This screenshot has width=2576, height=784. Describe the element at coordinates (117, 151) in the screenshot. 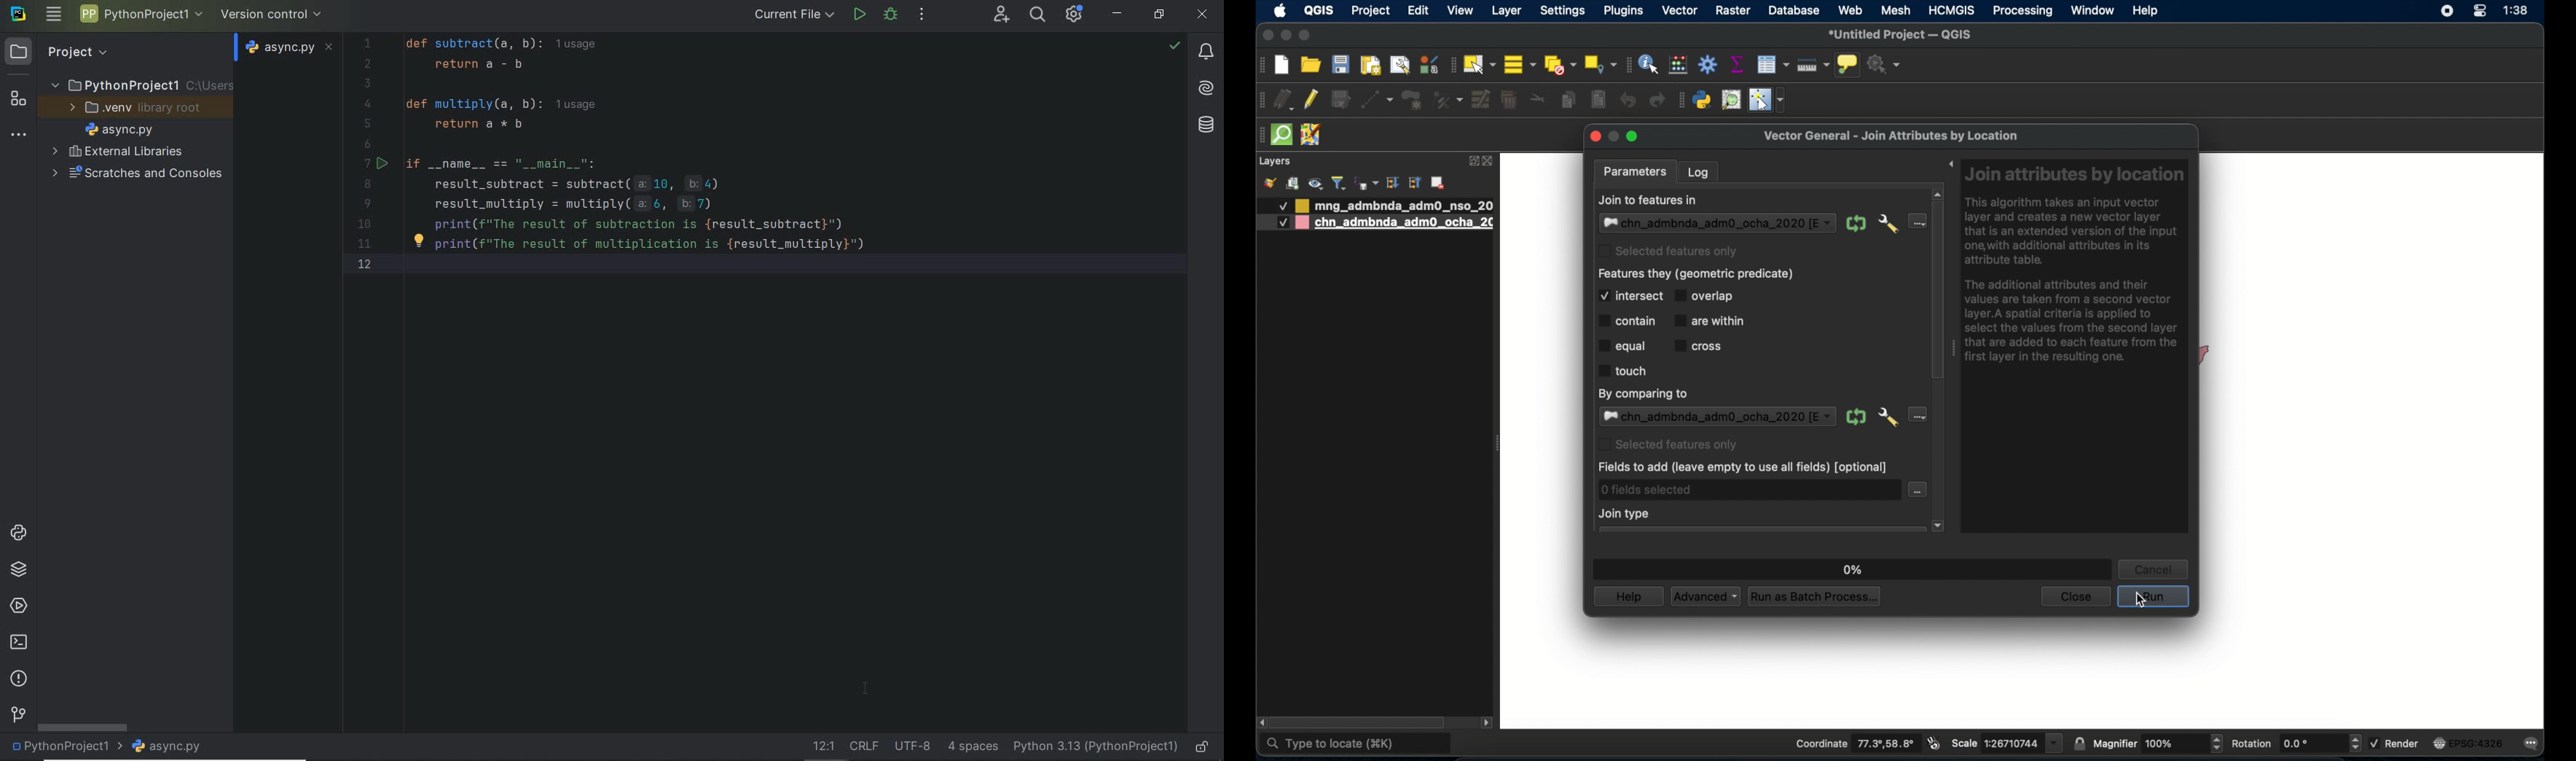

I see `External Libraries` at that location.